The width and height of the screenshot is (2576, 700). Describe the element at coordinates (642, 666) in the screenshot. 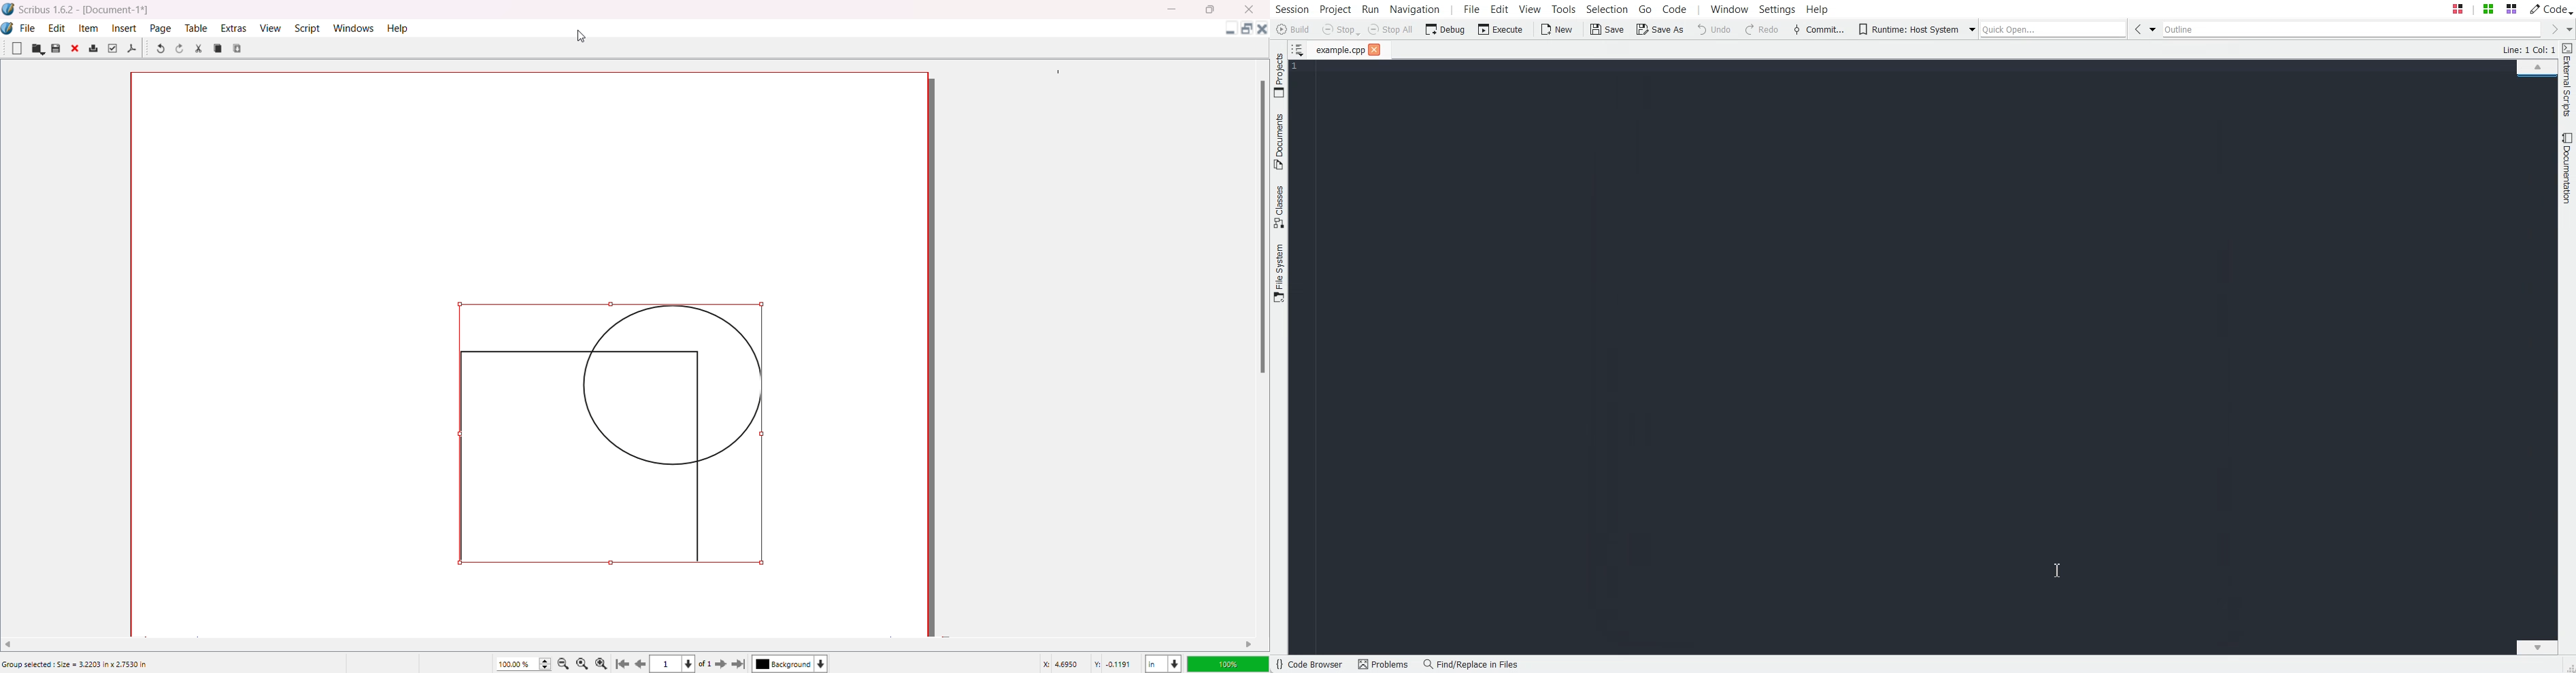

I see `previous` at that location.